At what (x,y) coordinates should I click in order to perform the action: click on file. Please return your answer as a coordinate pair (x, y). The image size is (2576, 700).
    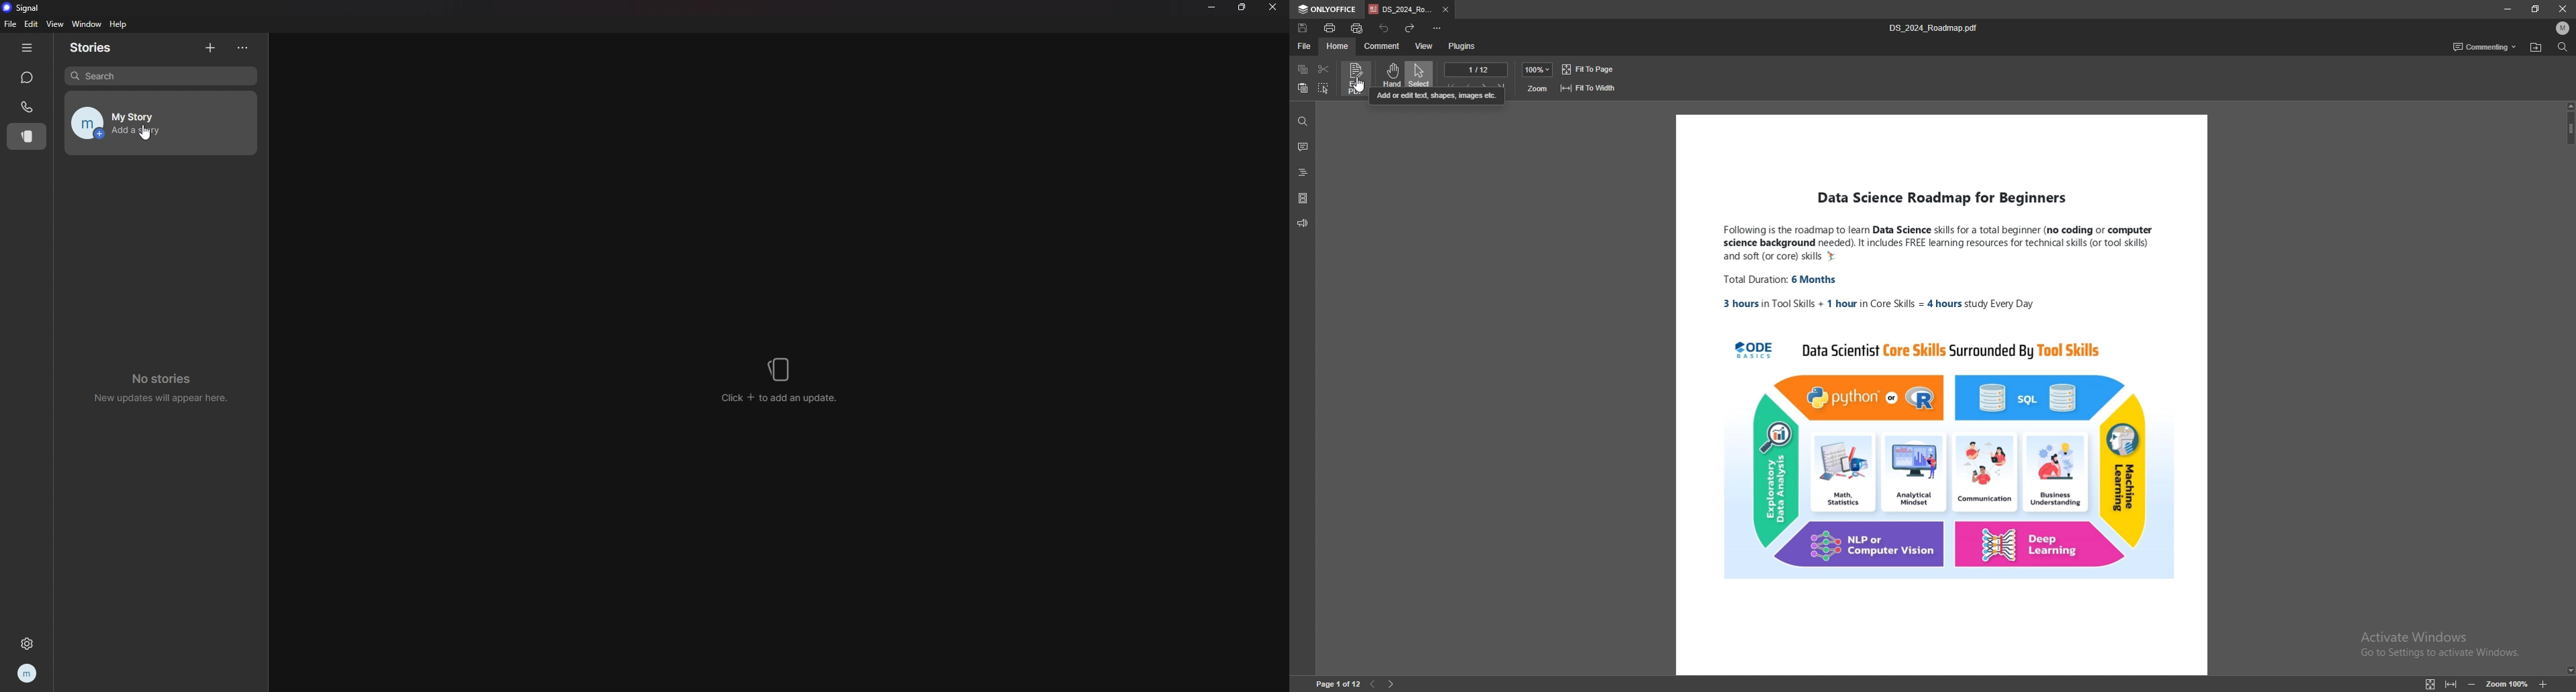
    Looking at the image, I should click on (1305, 45).